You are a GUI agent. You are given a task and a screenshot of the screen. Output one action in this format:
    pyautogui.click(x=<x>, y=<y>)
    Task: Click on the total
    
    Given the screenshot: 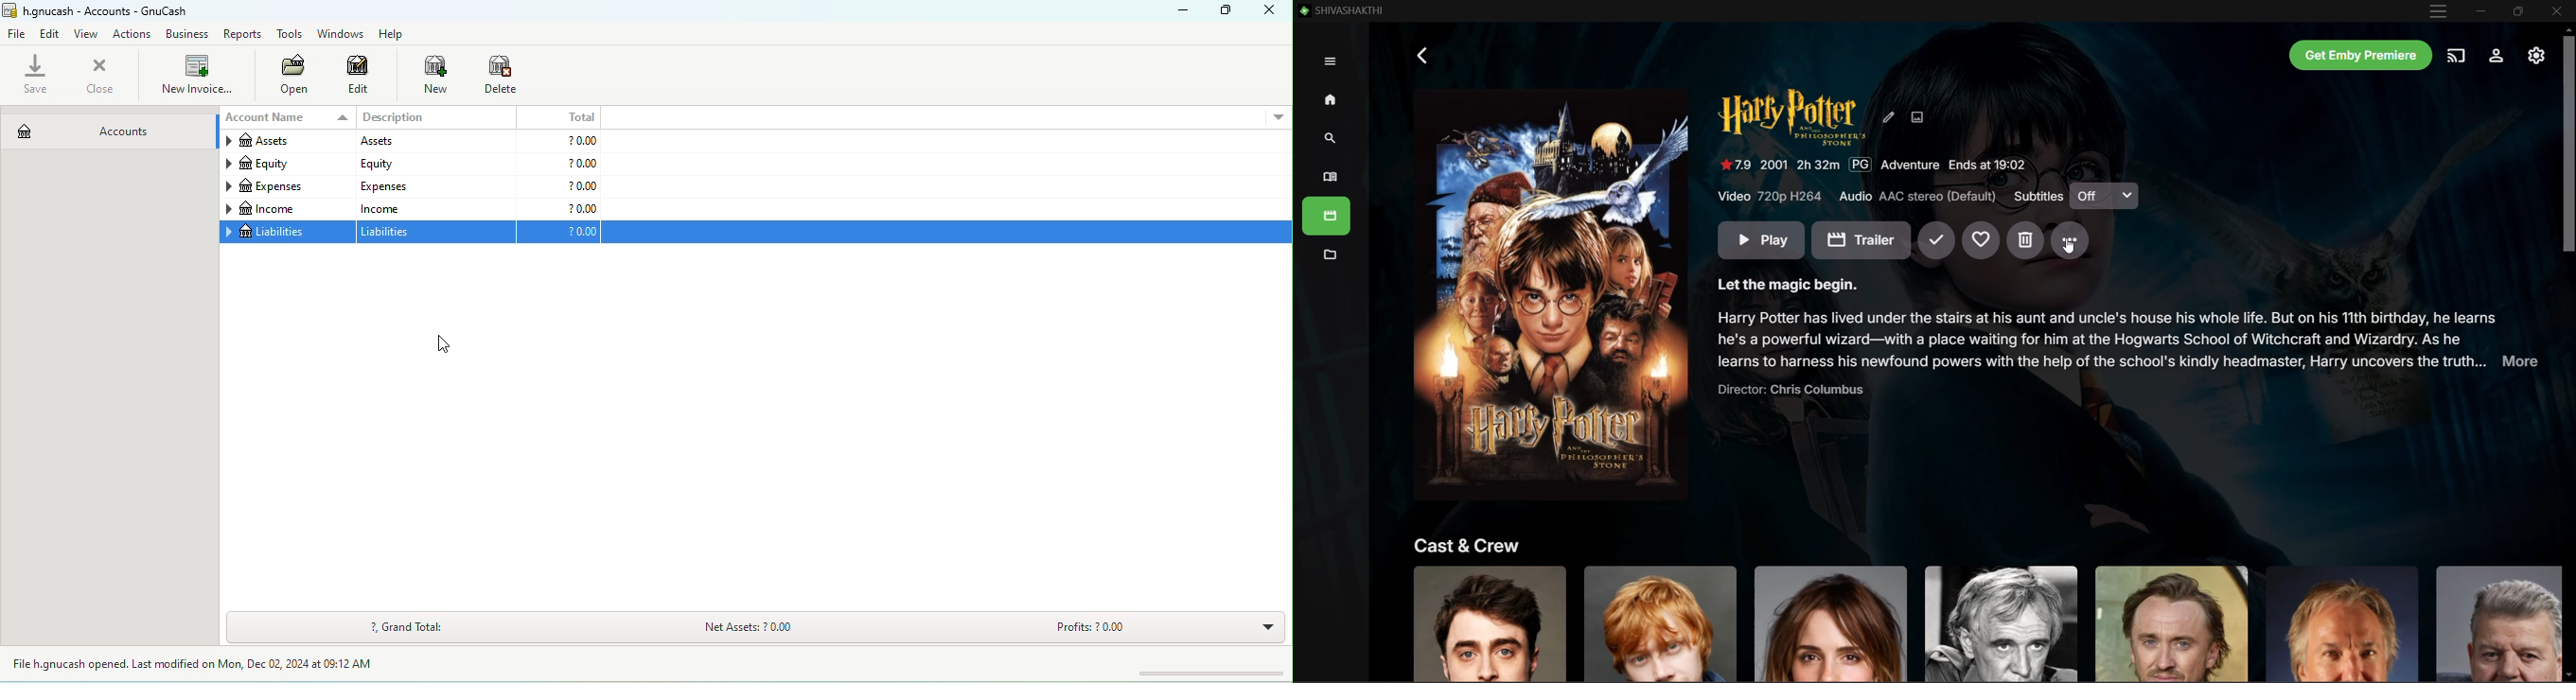 What is the action you would take?
    pyautogui.click(x=560, y=116)
    